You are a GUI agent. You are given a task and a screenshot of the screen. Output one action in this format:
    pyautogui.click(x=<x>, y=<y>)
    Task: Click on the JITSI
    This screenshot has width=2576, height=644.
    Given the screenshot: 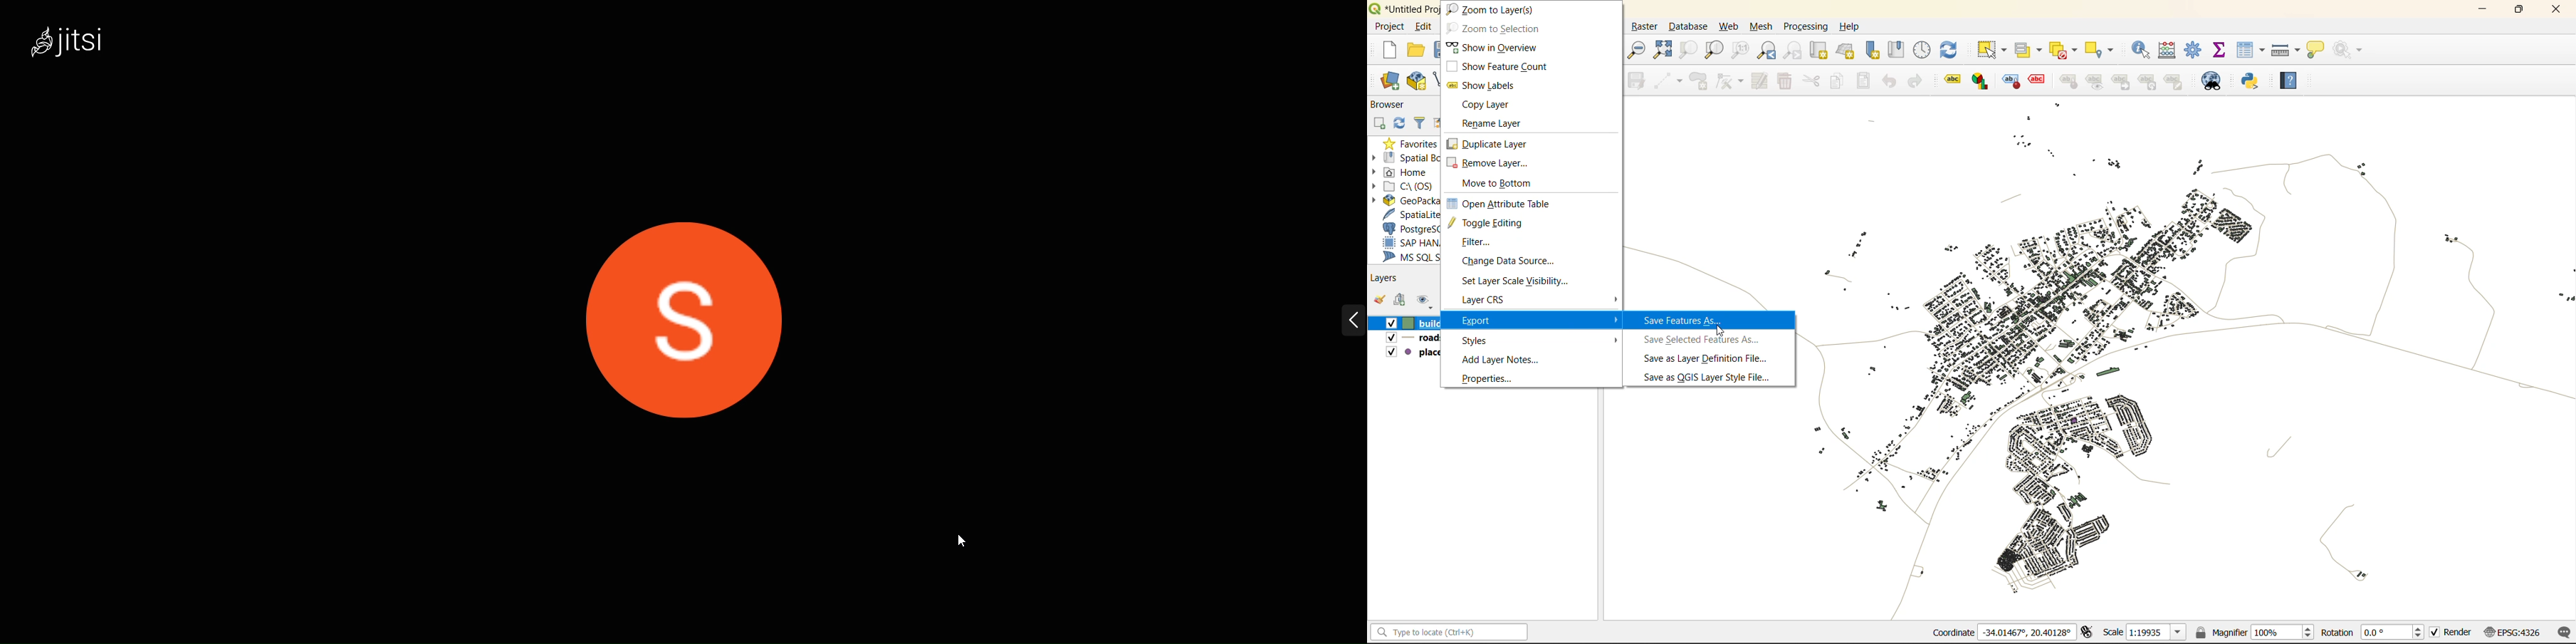 What is the action you would take?
    pyautogui.click(x=89, y=47)
    